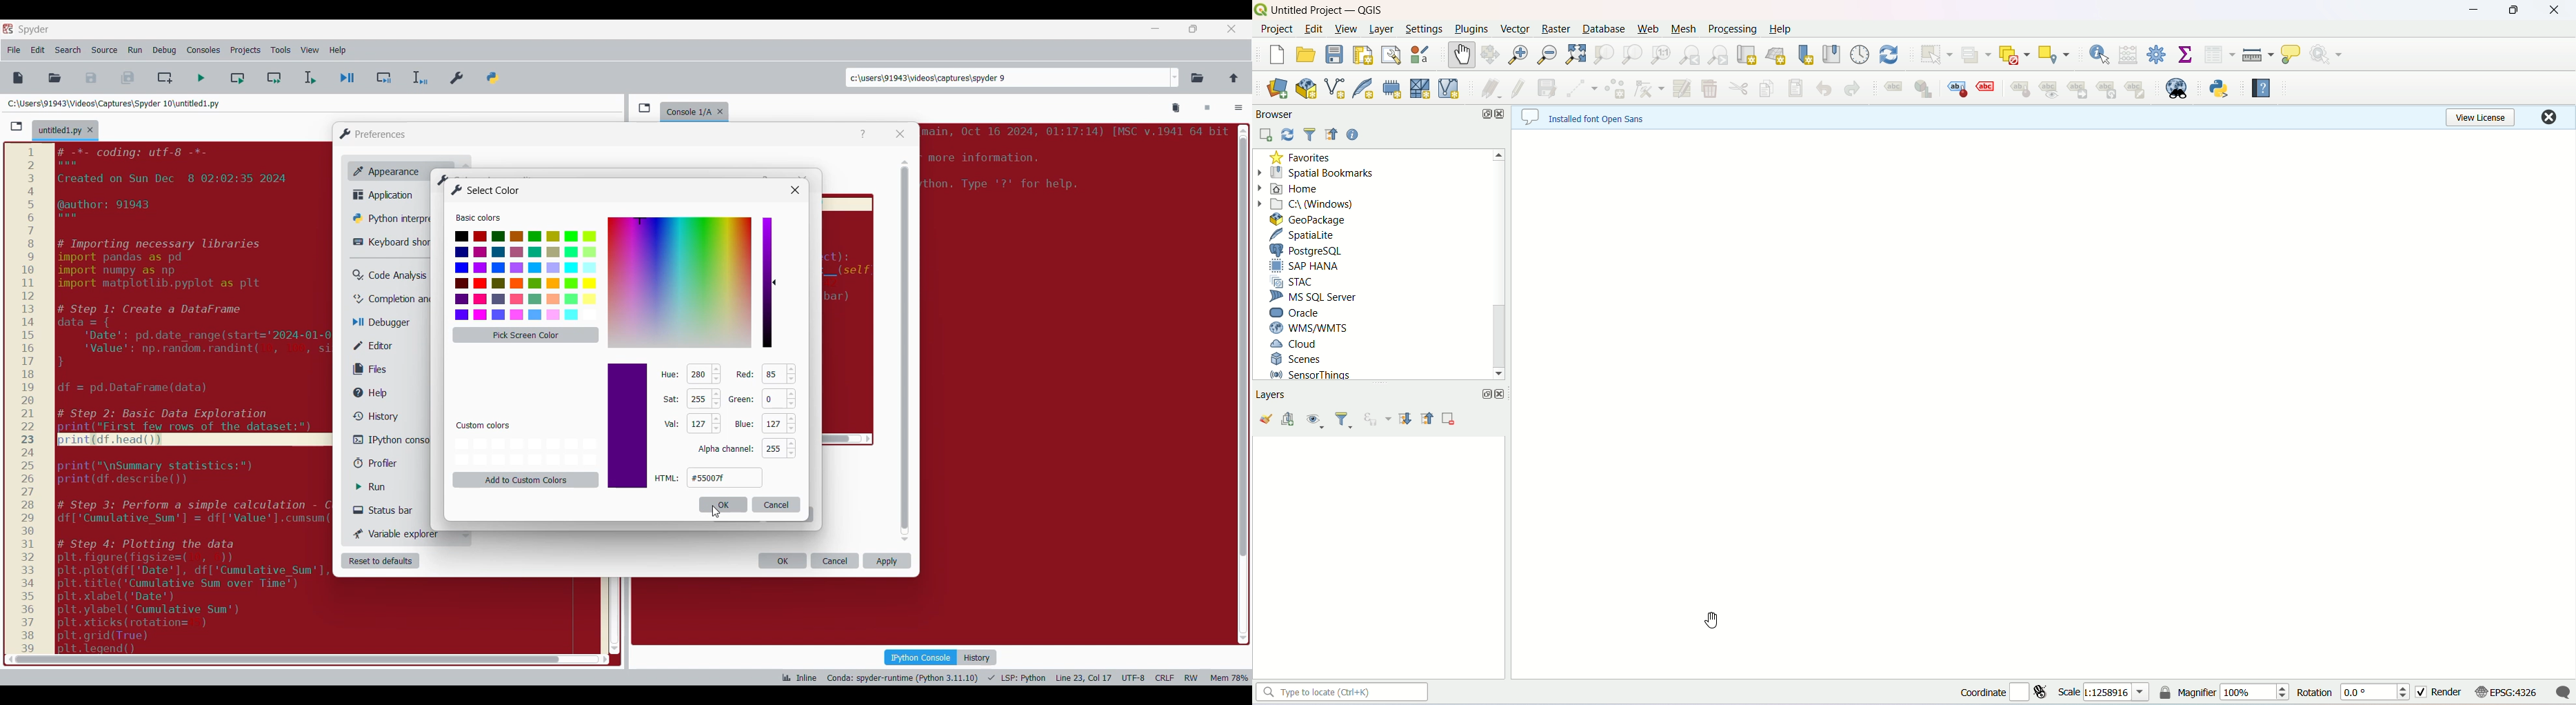 This screenshot has height=728, width=2576. Describe the element at coordinates (458, 75) in the screenshot. I see `Preferences` at that location.